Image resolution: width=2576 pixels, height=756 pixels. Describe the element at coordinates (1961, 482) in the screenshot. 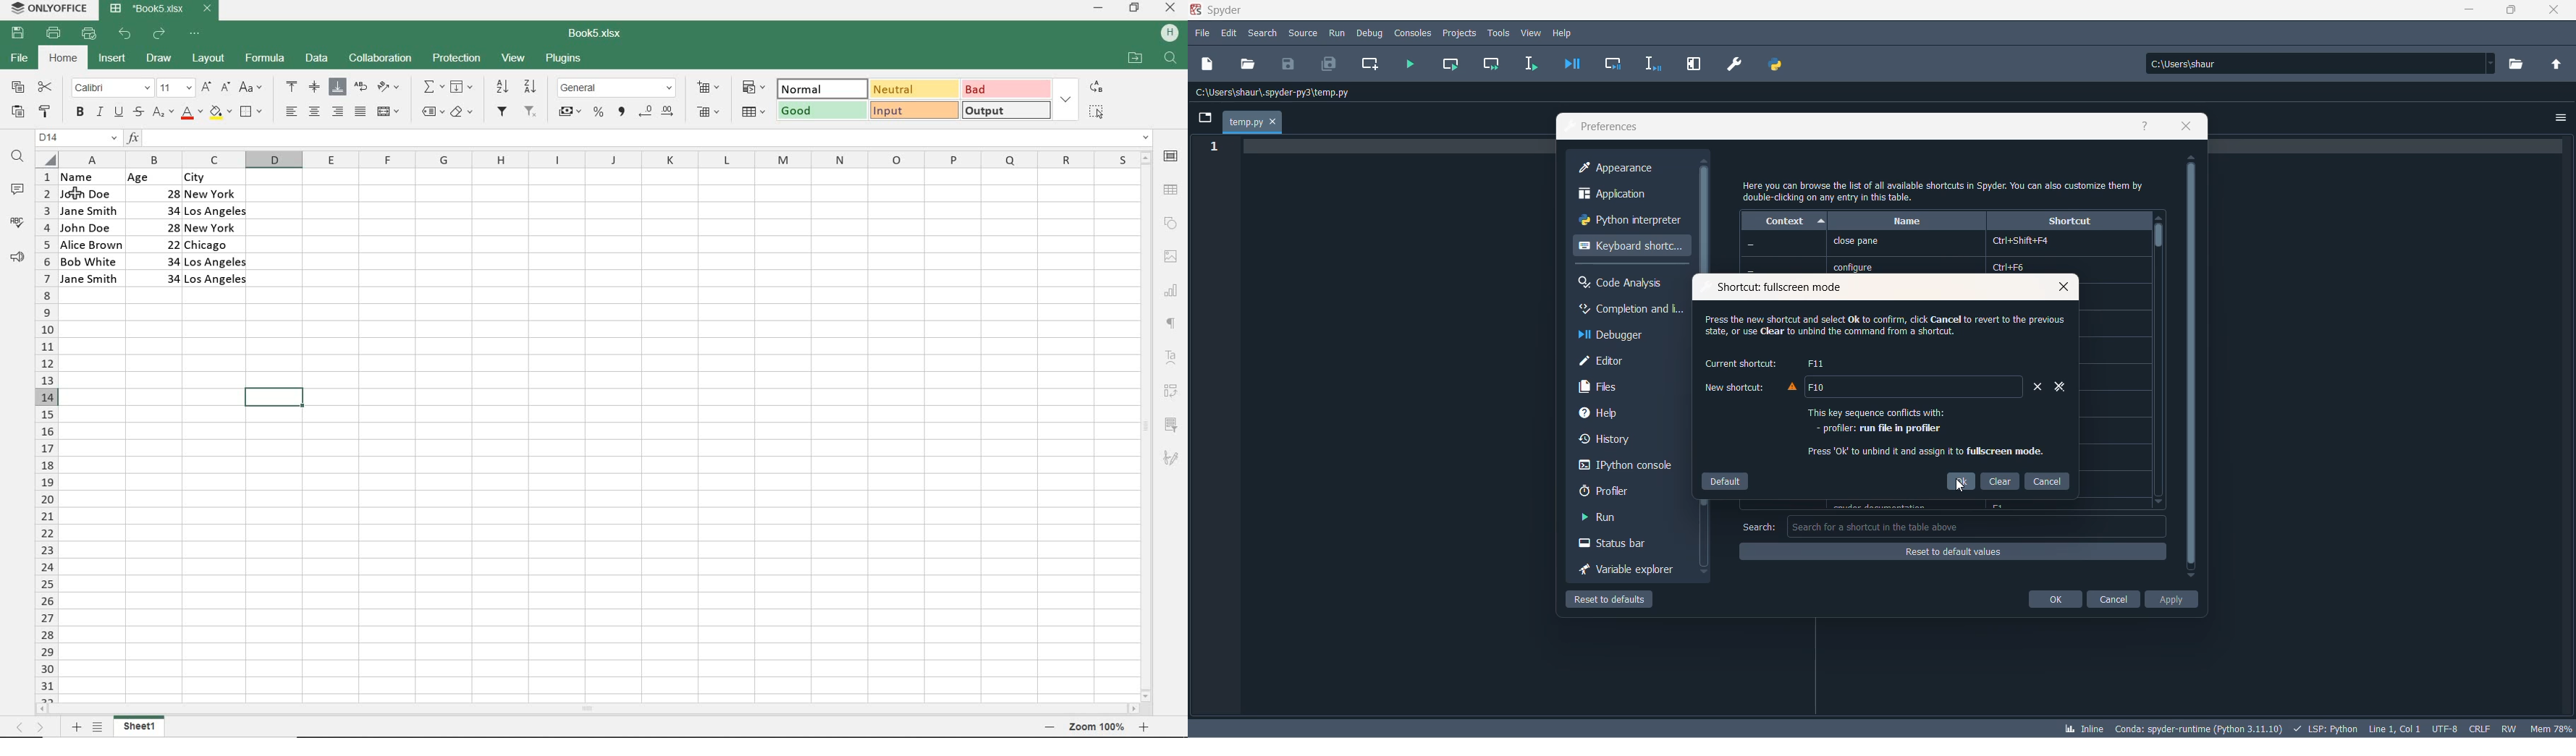

I see `ok` at that location.